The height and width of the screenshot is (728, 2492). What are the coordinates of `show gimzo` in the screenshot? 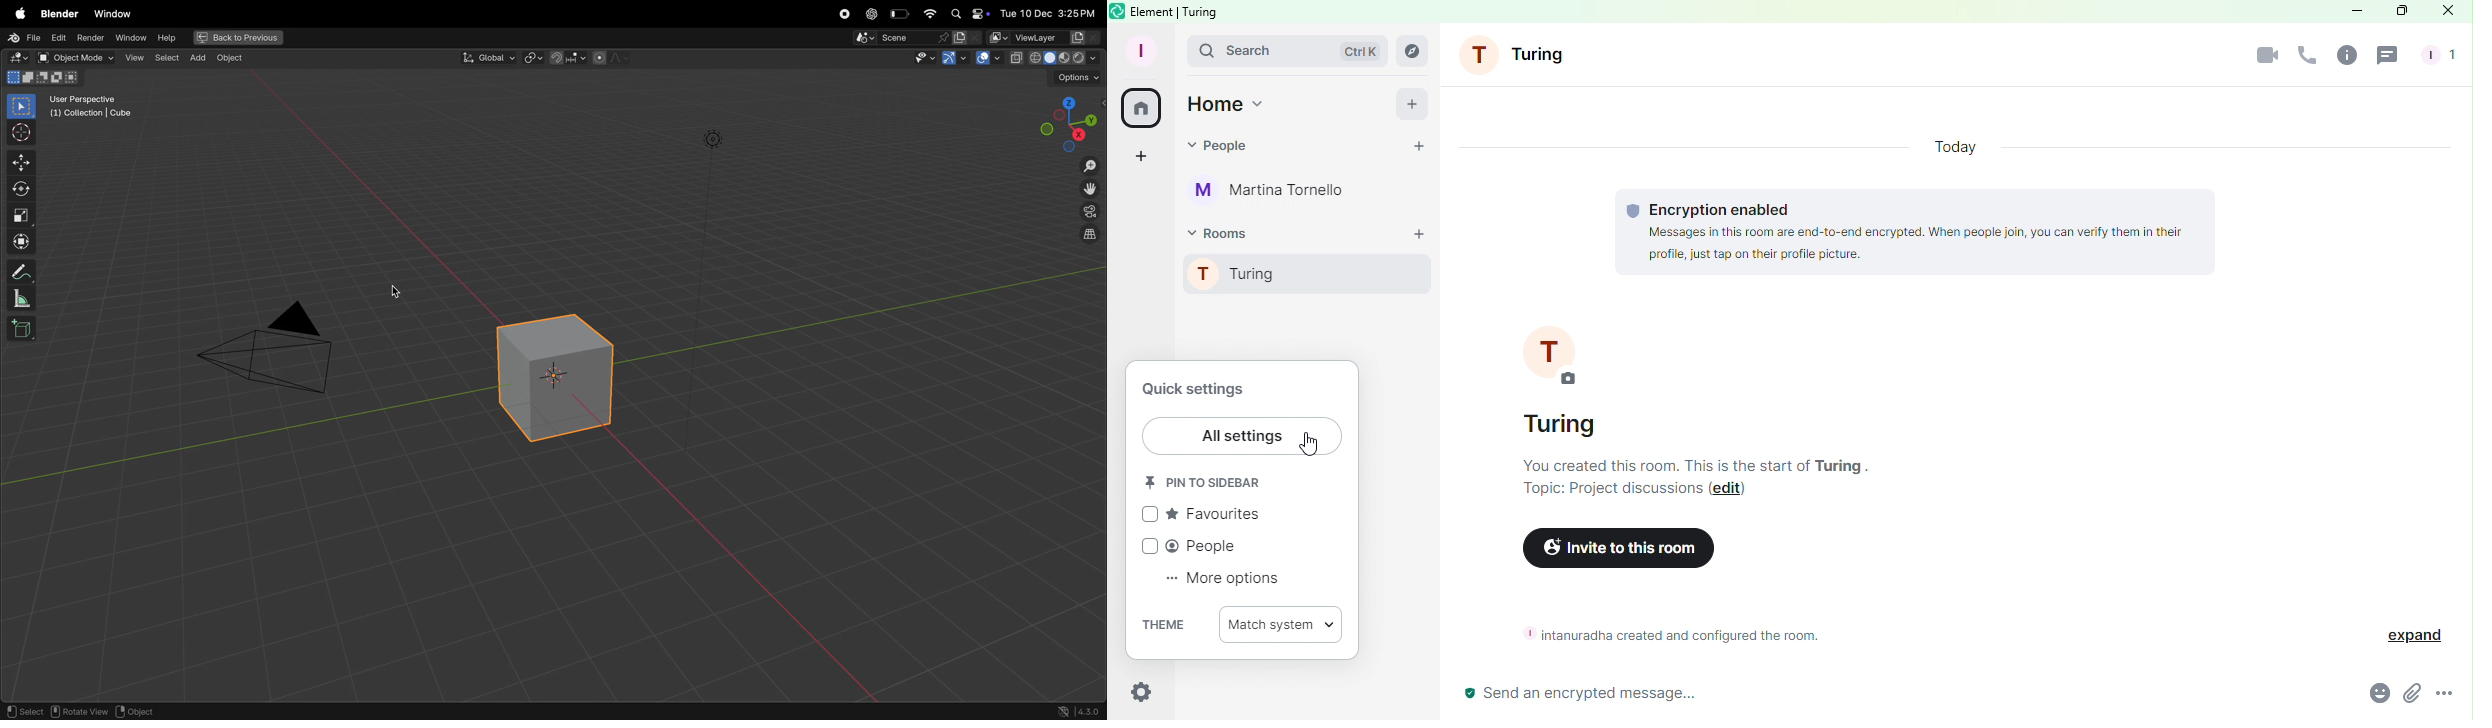 It's located at (953, 59).